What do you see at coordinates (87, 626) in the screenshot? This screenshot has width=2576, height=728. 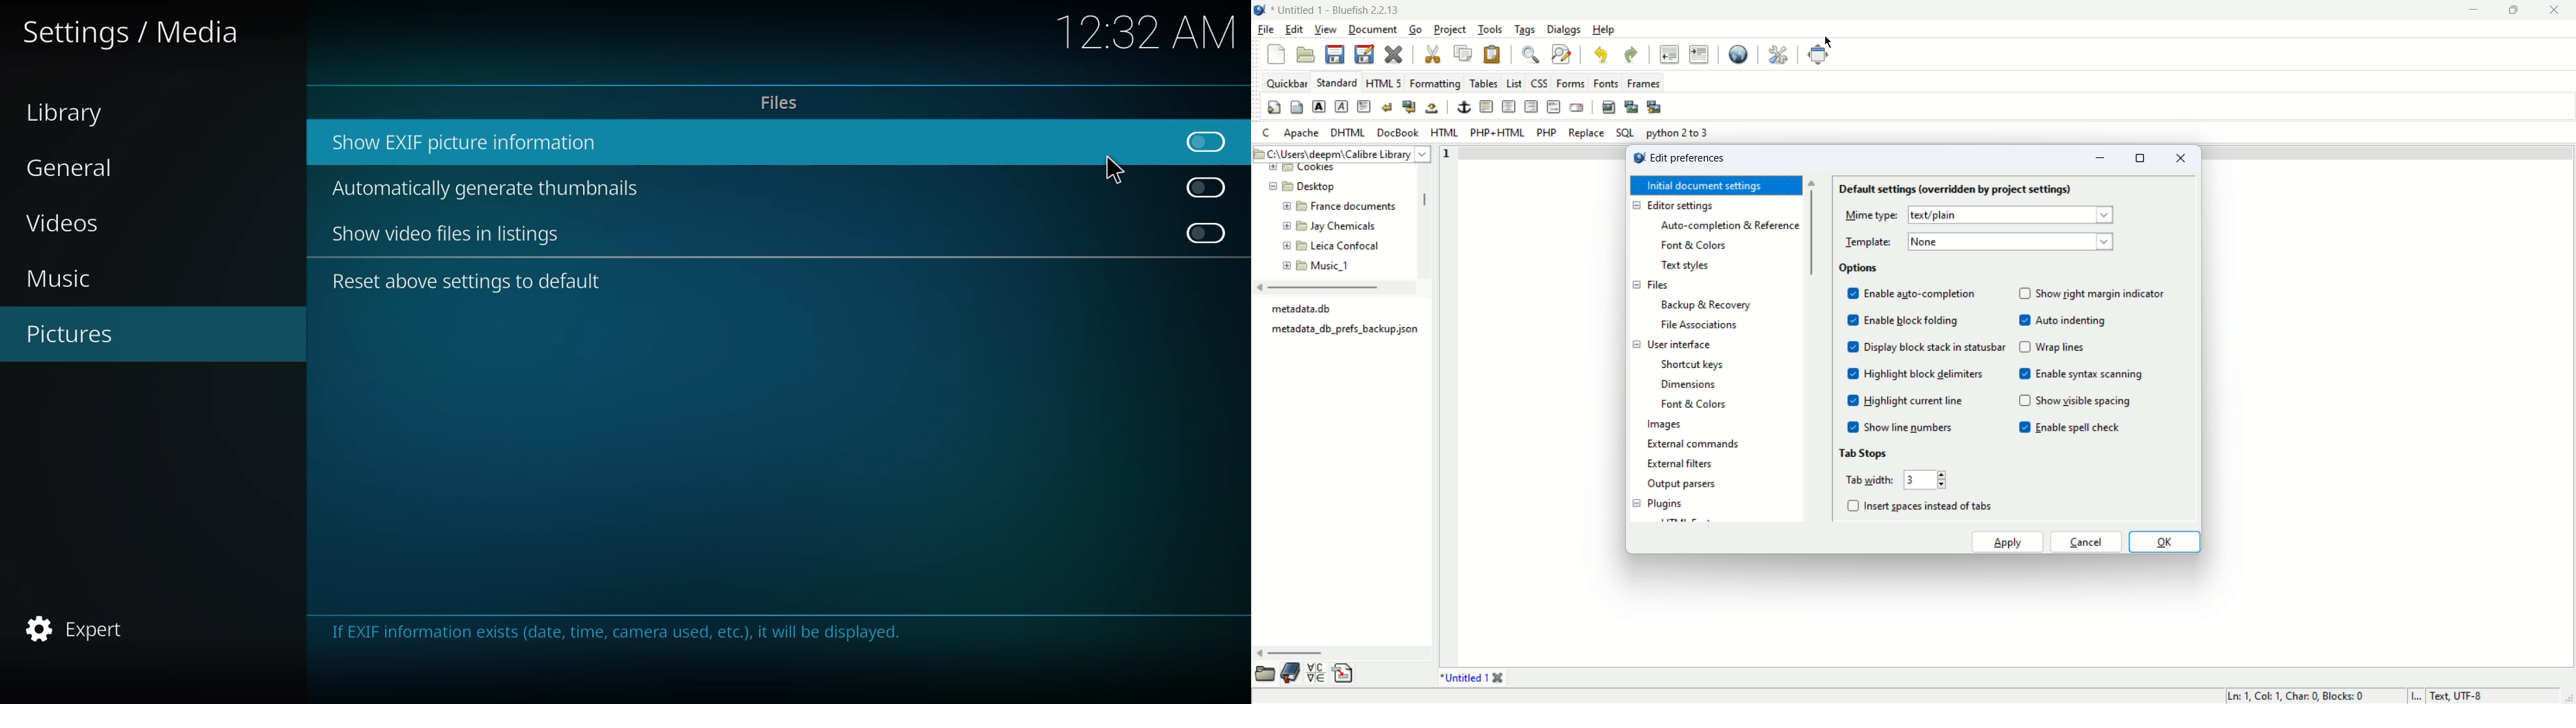 I see `expert` at bounding box center [87, 626].